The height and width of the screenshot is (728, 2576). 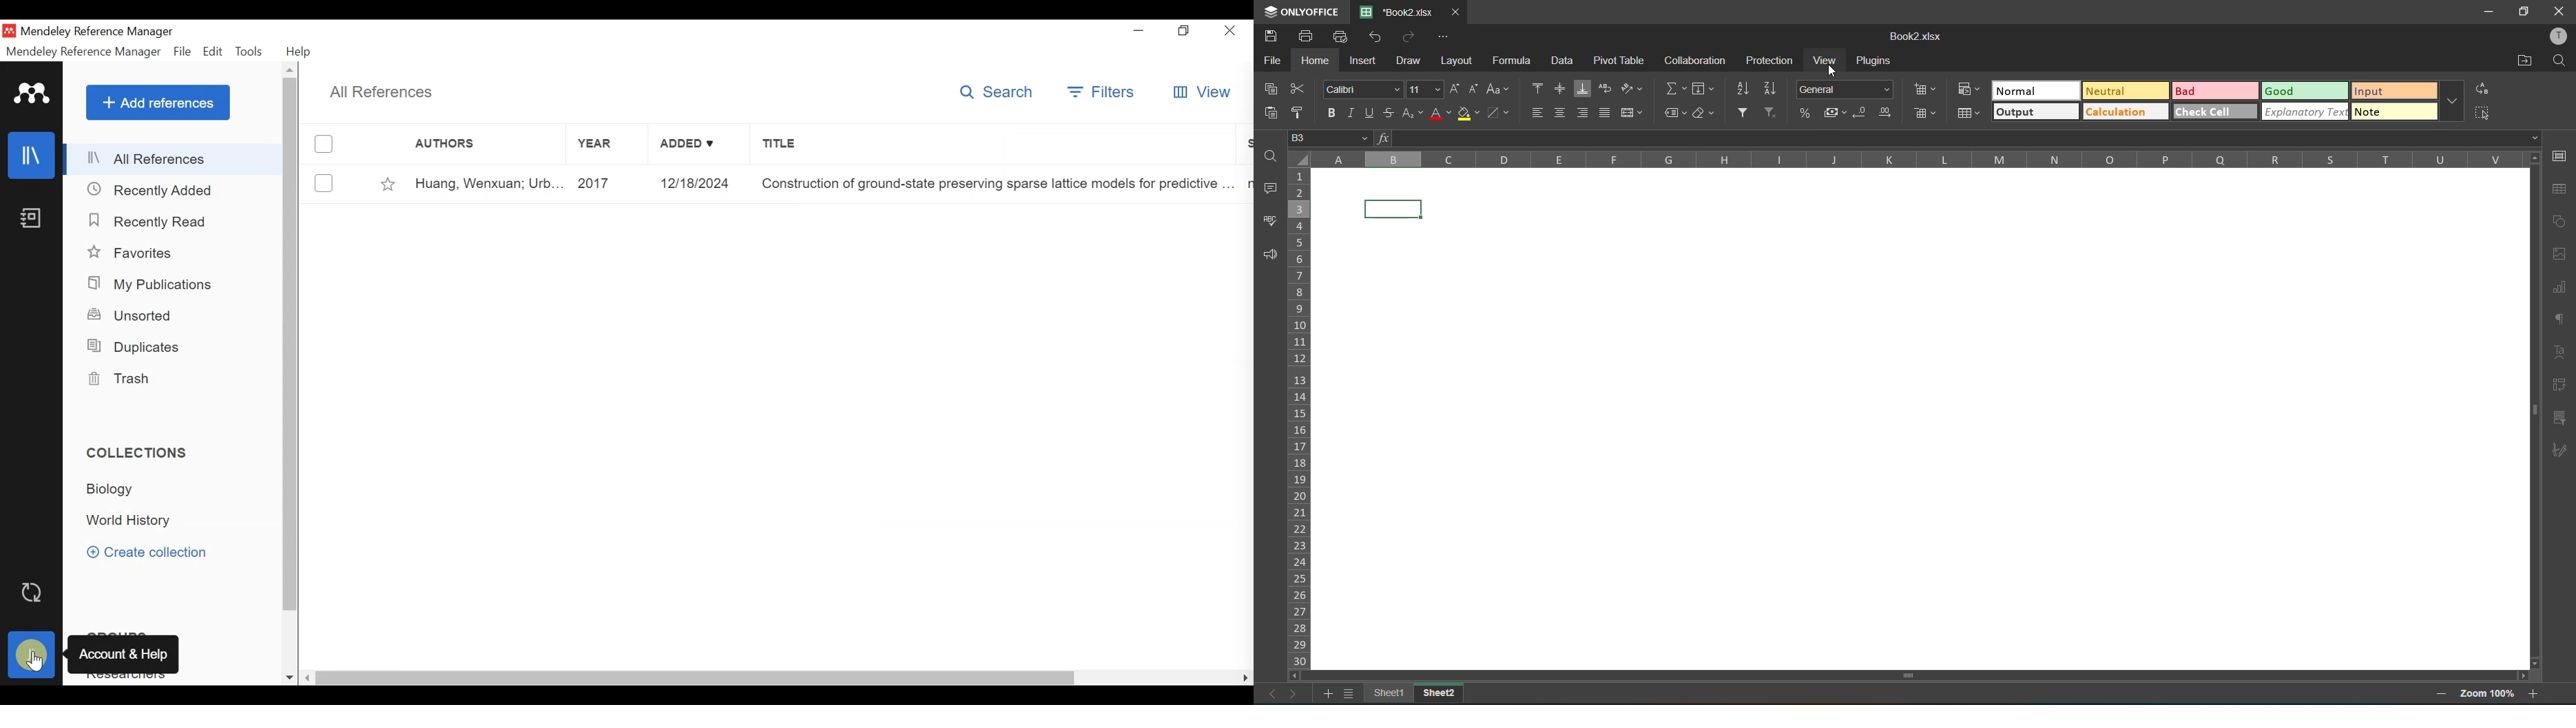 What do you see at coordinates (1567, 62) in the screenshot?
I see `data` at bounding box center [1567, 62].